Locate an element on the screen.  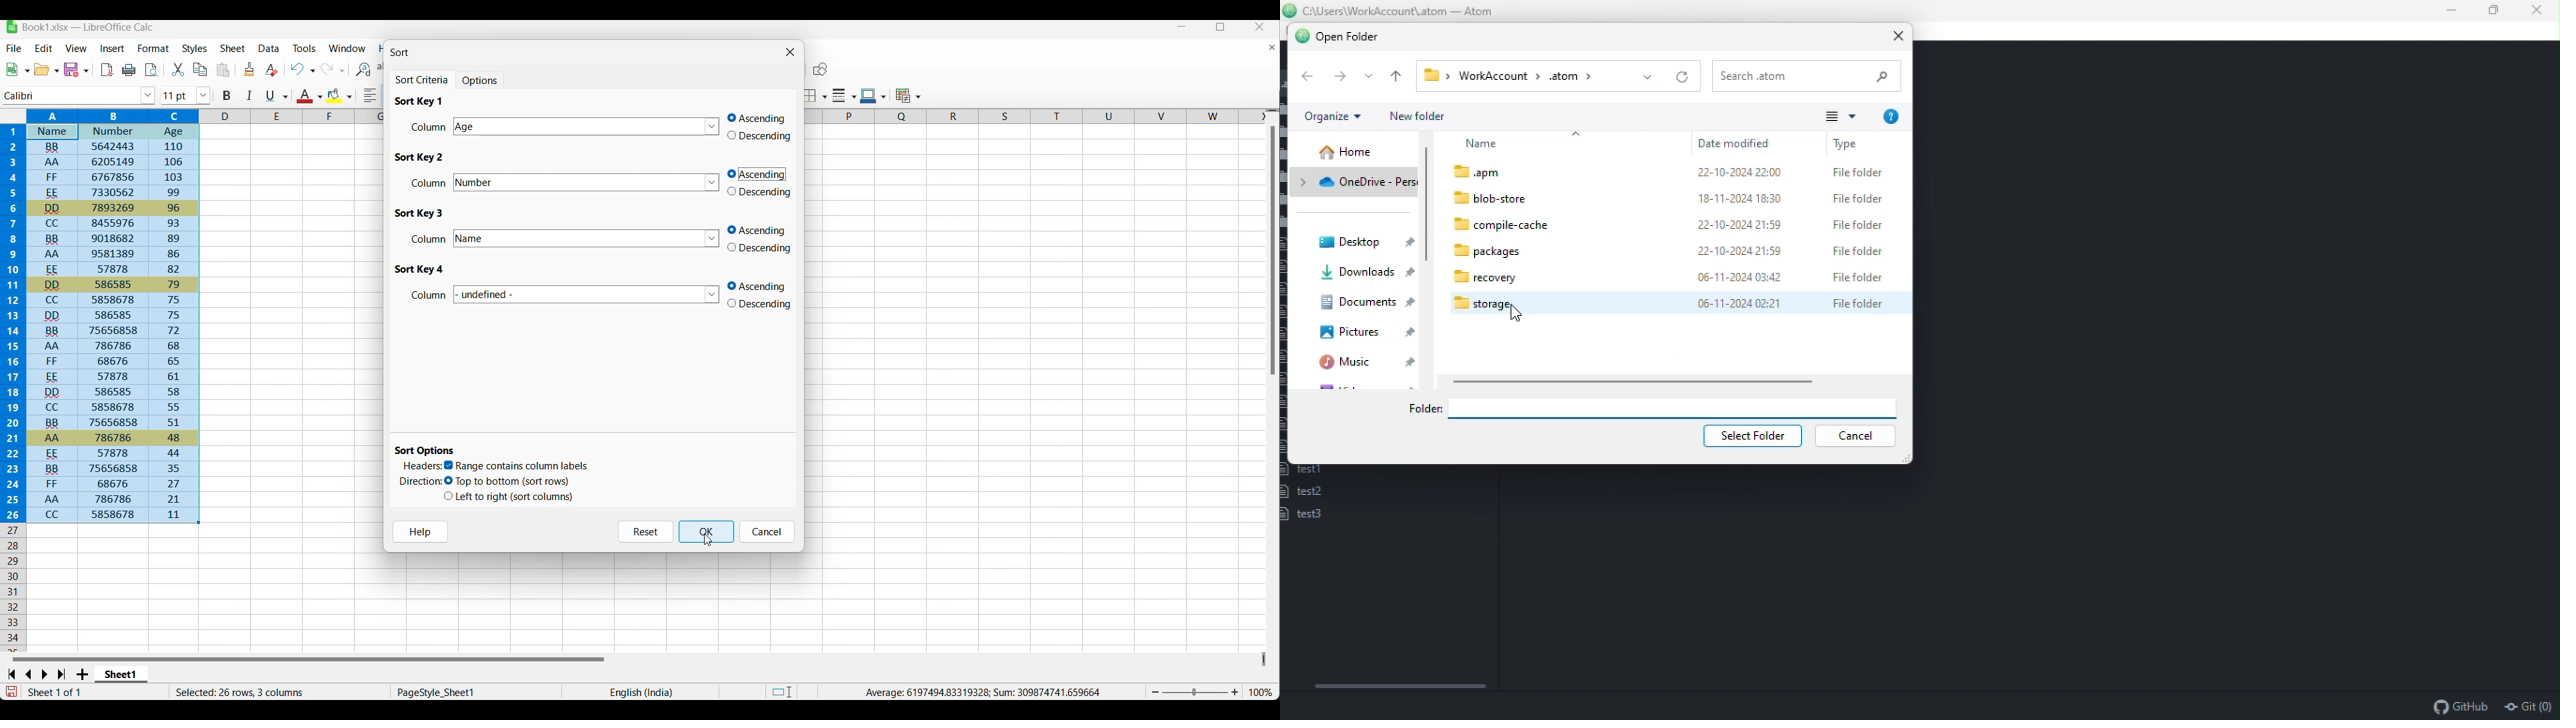
Indicates modifications that require saving is located at coordinates (11, 691).